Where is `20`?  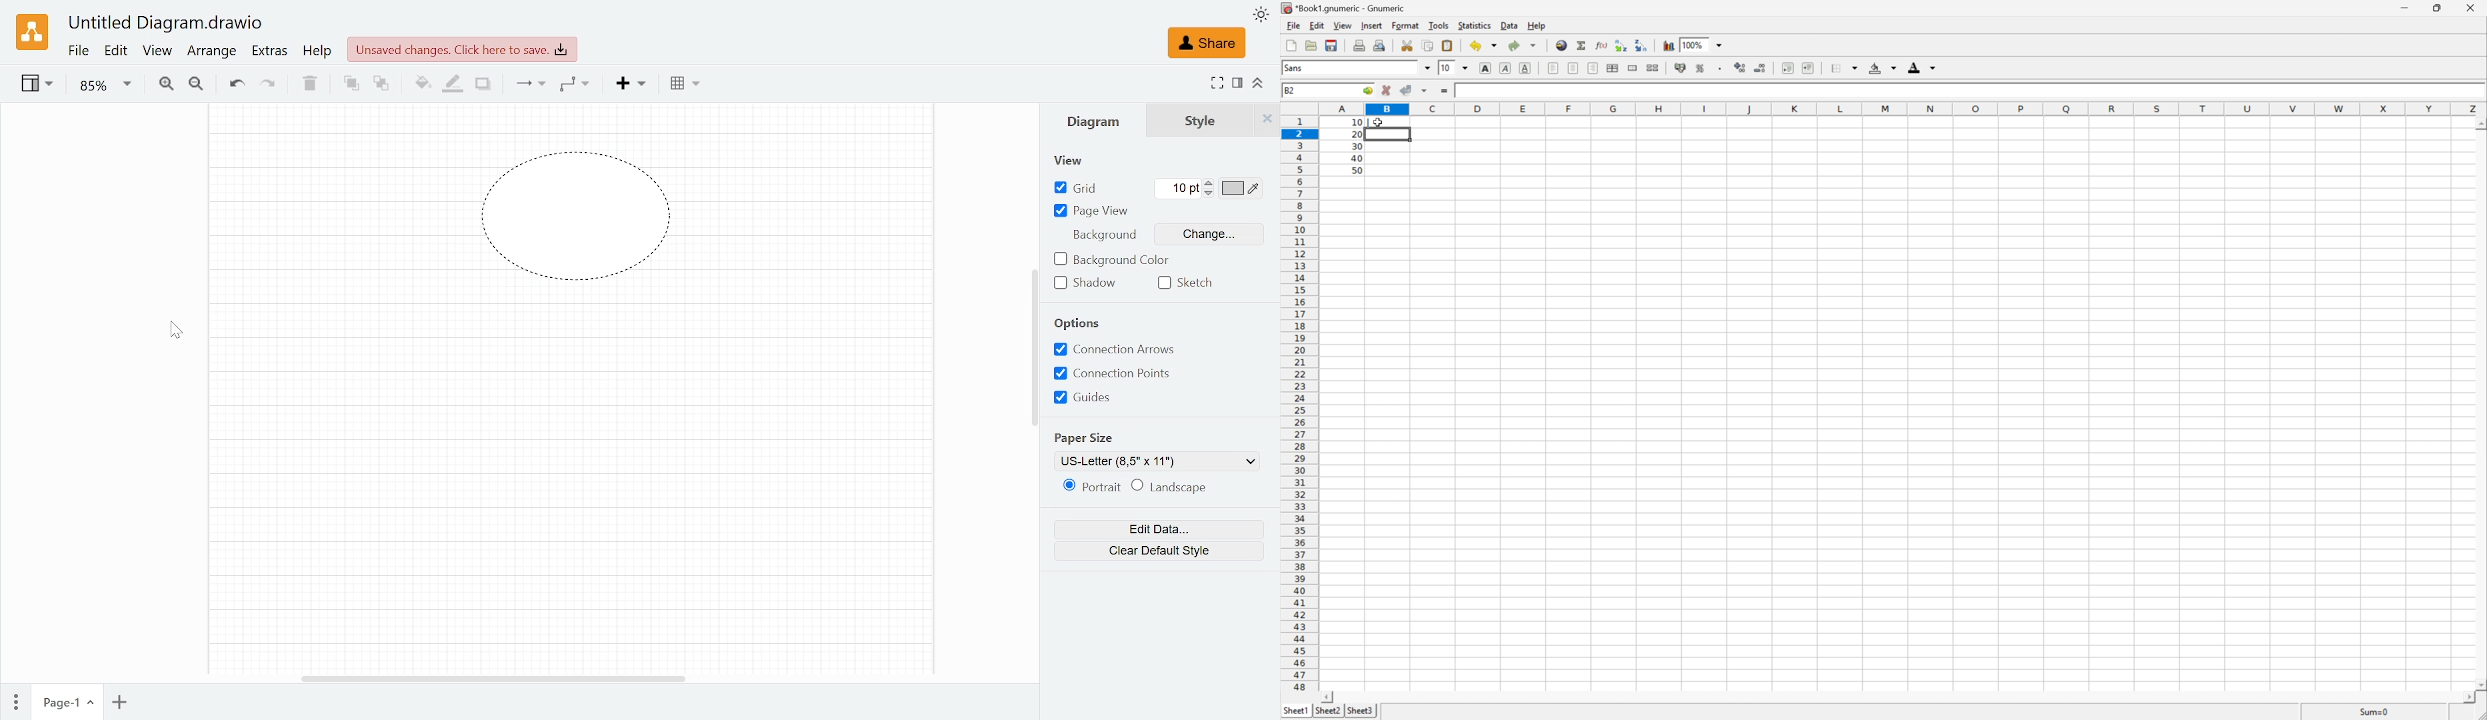
20 is located at coordinates (1356, 134).